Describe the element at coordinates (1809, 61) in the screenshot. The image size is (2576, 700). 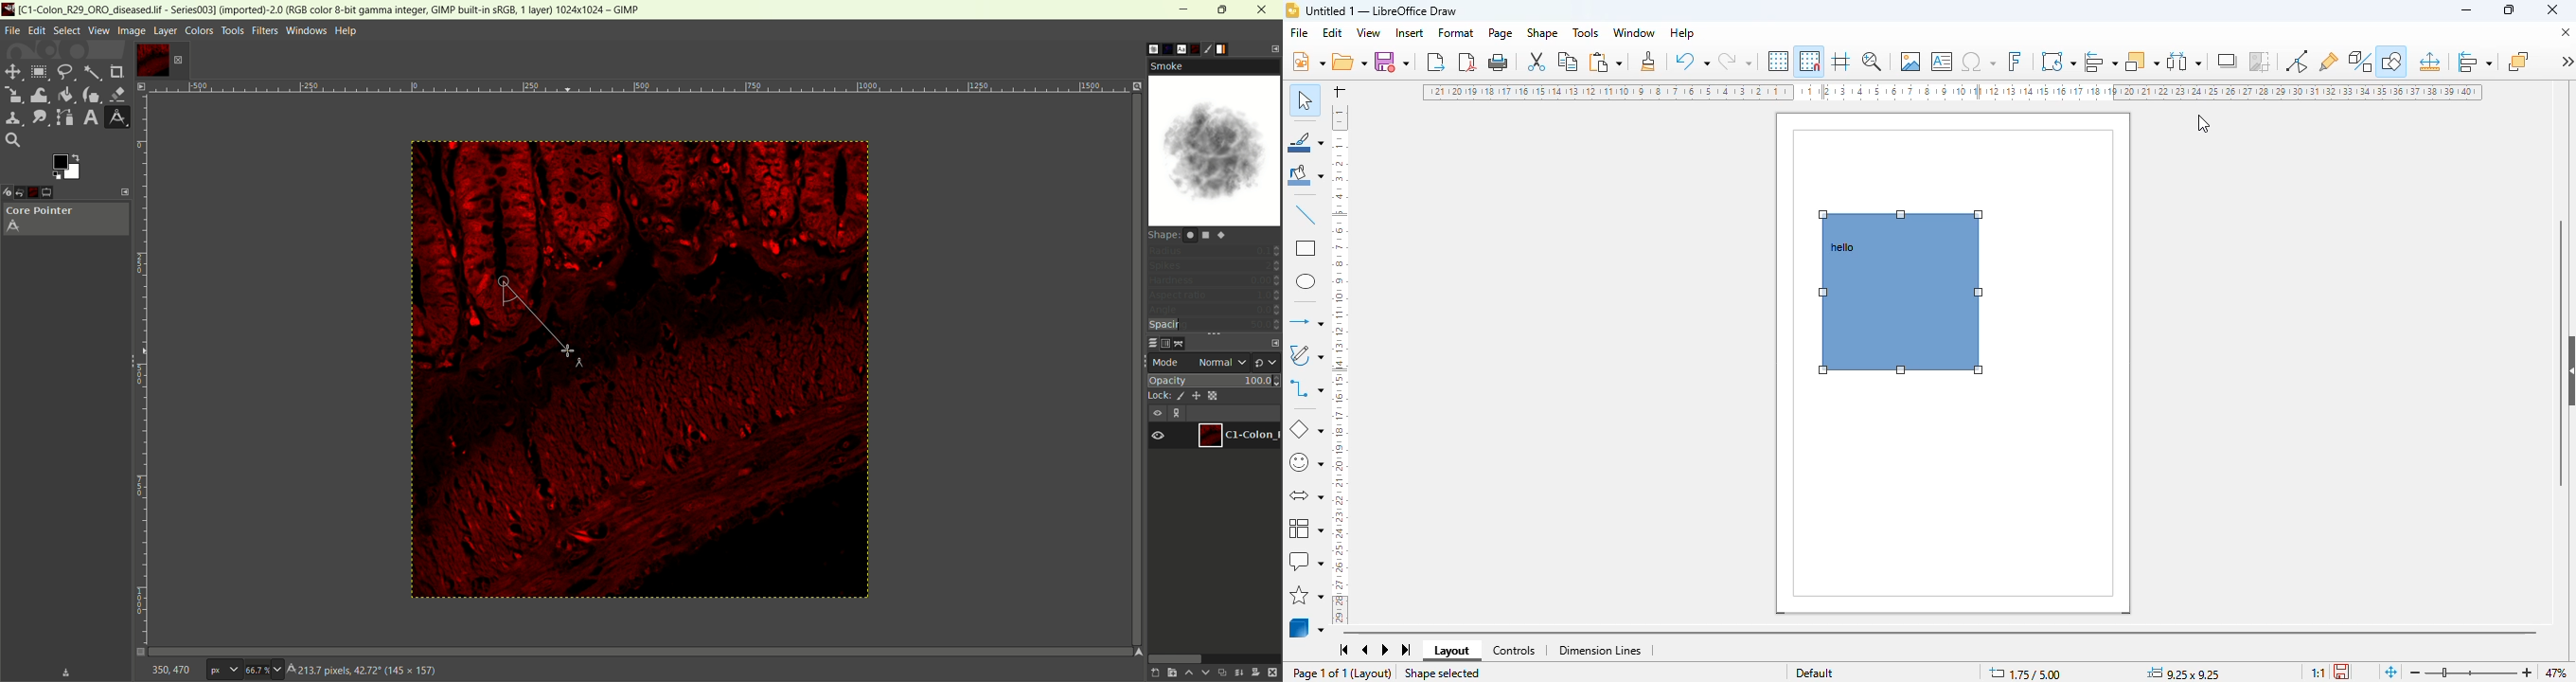
I see `snap to grid` at that location.